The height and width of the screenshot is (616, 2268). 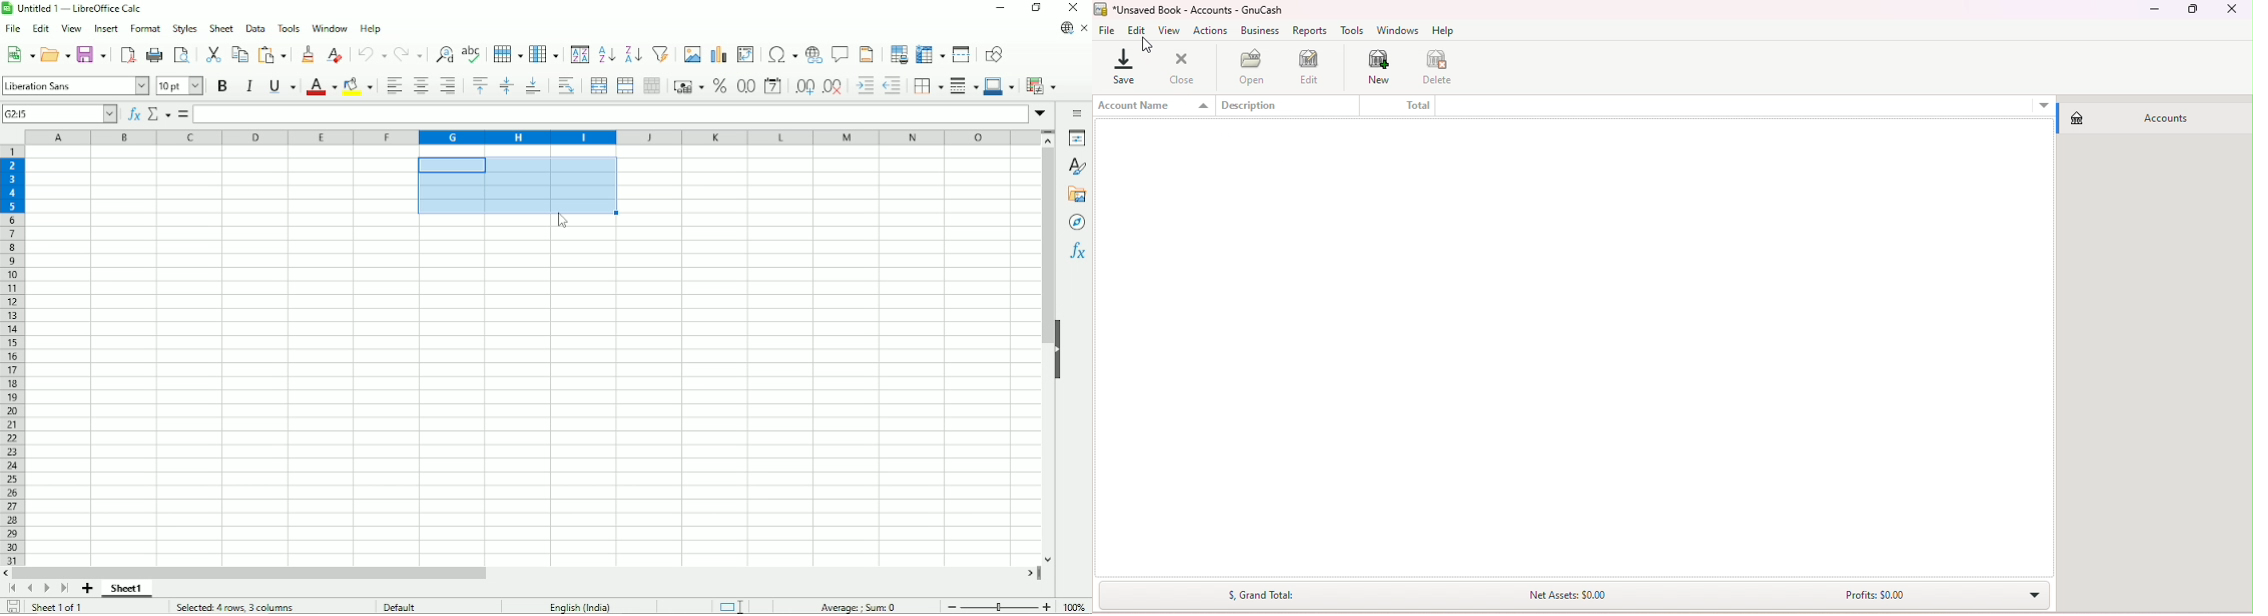 I want to click on Align top, so click(x=480, y=86).